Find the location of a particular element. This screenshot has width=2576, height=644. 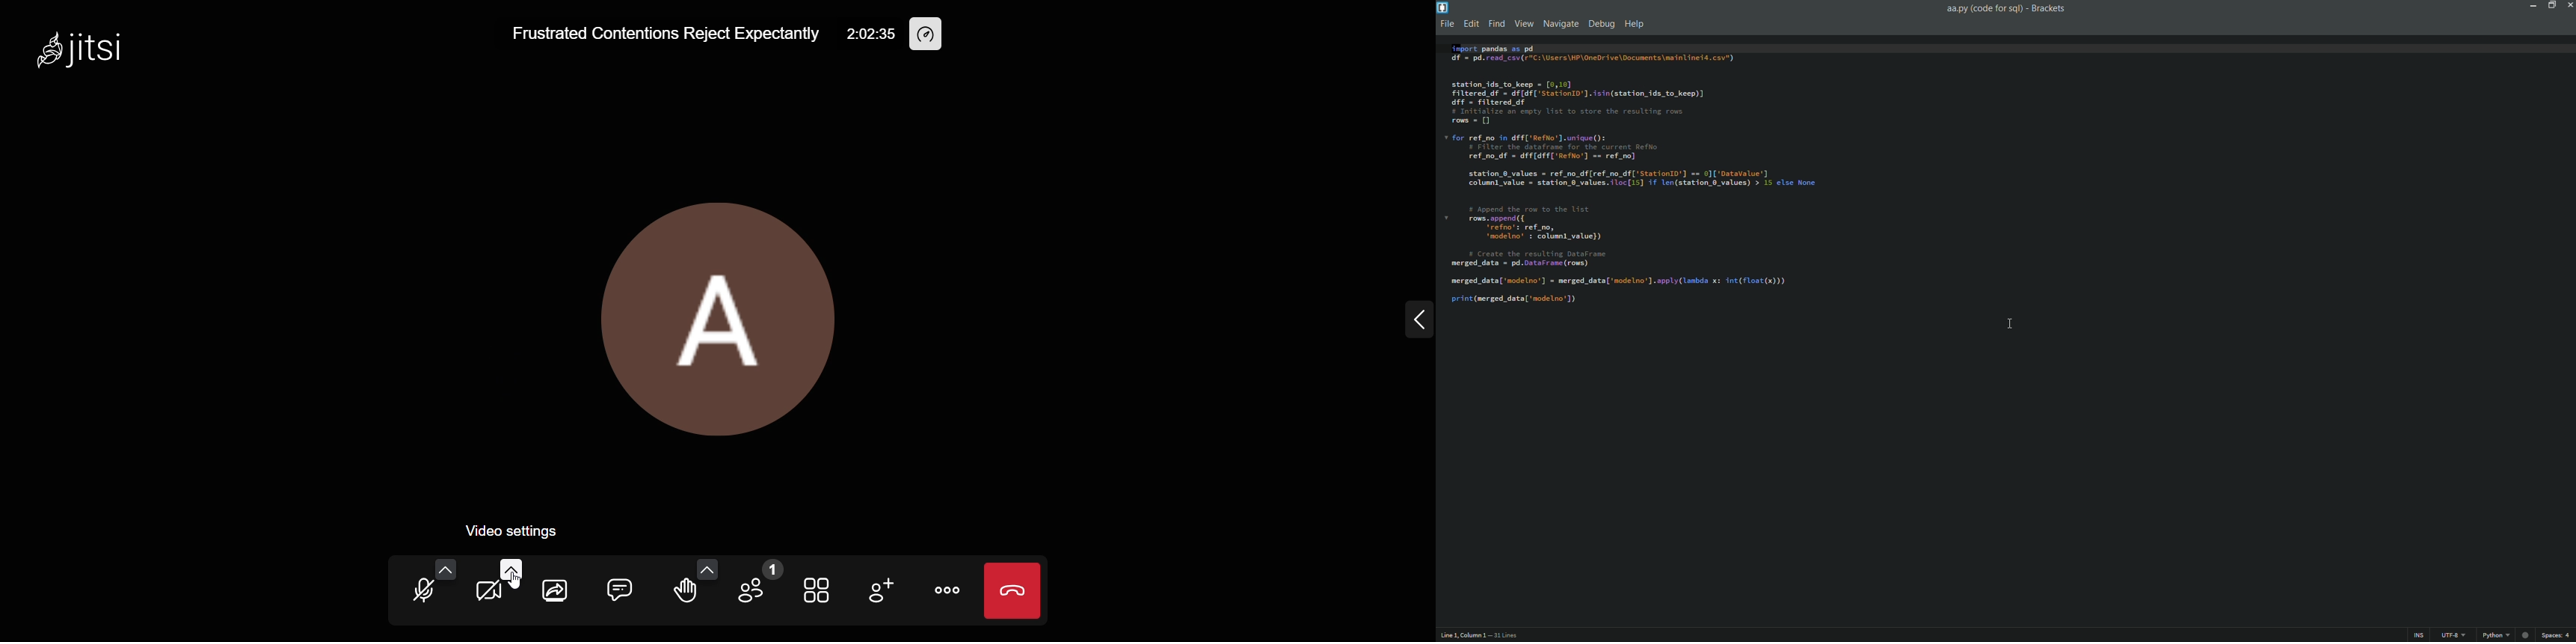

Jitsi is located at coordinates (99, 49).